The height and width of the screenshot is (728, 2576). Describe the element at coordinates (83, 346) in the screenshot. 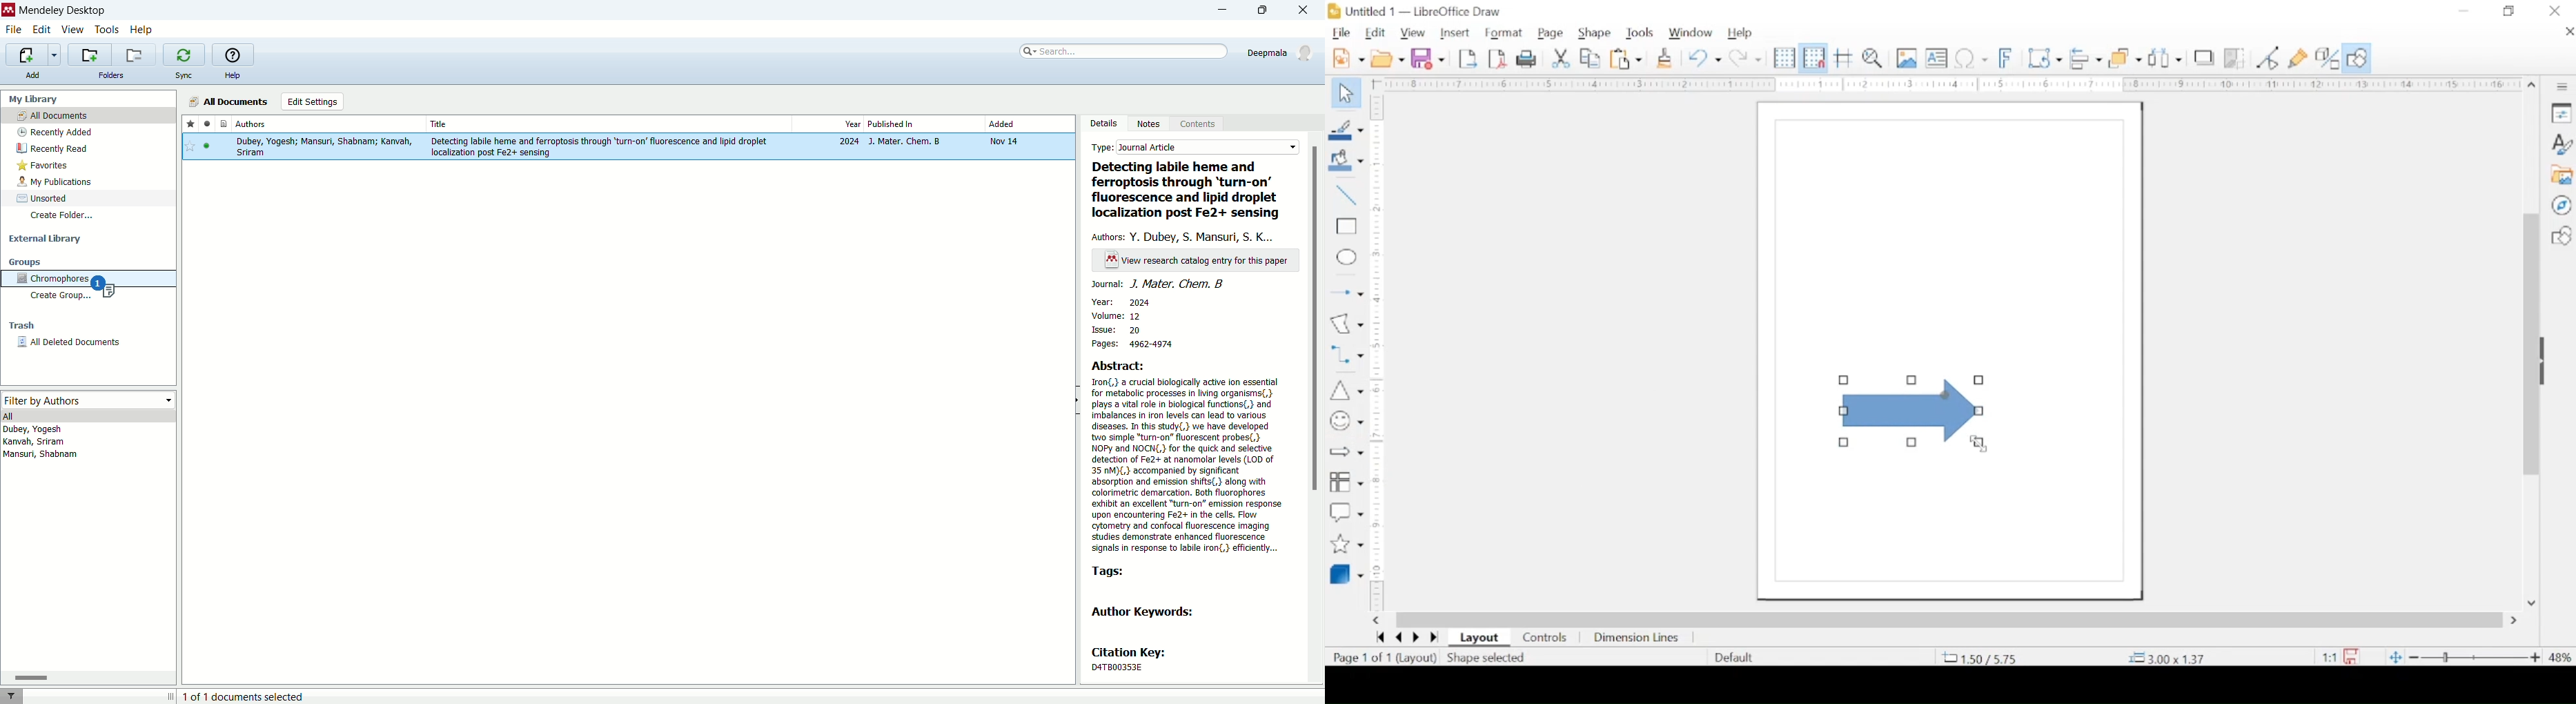

I see `all deleted documents` at that location.